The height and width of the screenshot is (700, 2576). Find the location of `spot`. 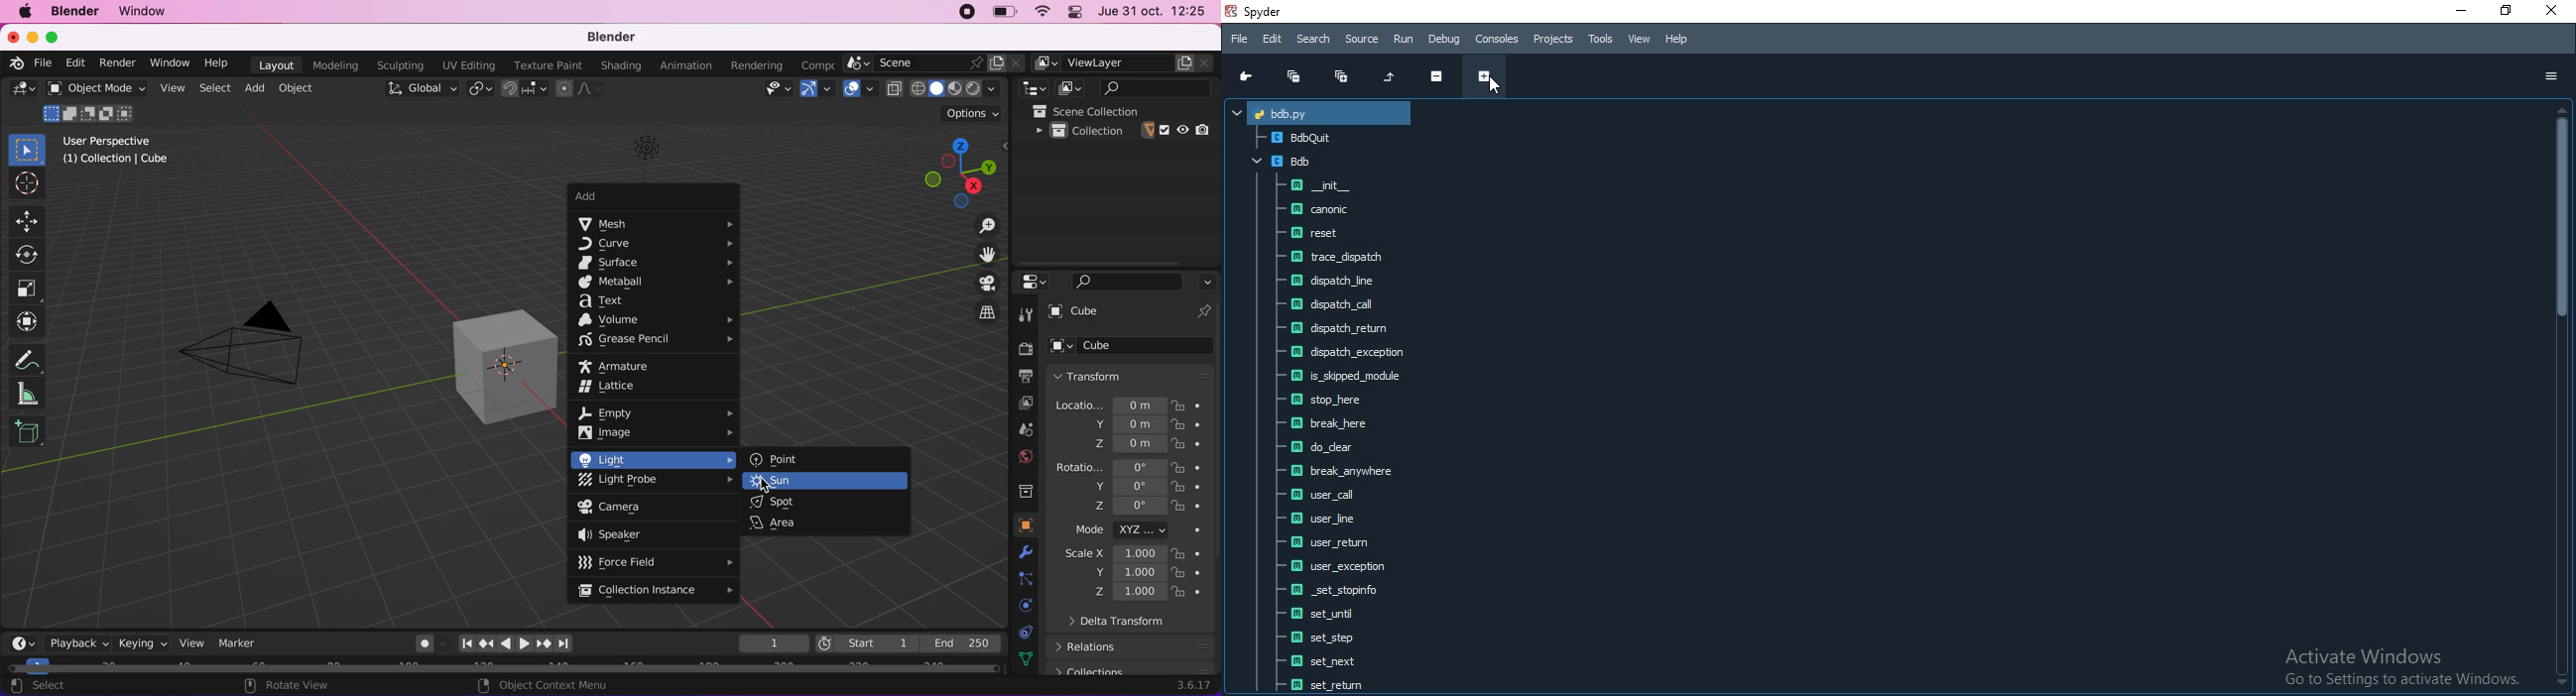

spot is located at coordinates (779, 502).